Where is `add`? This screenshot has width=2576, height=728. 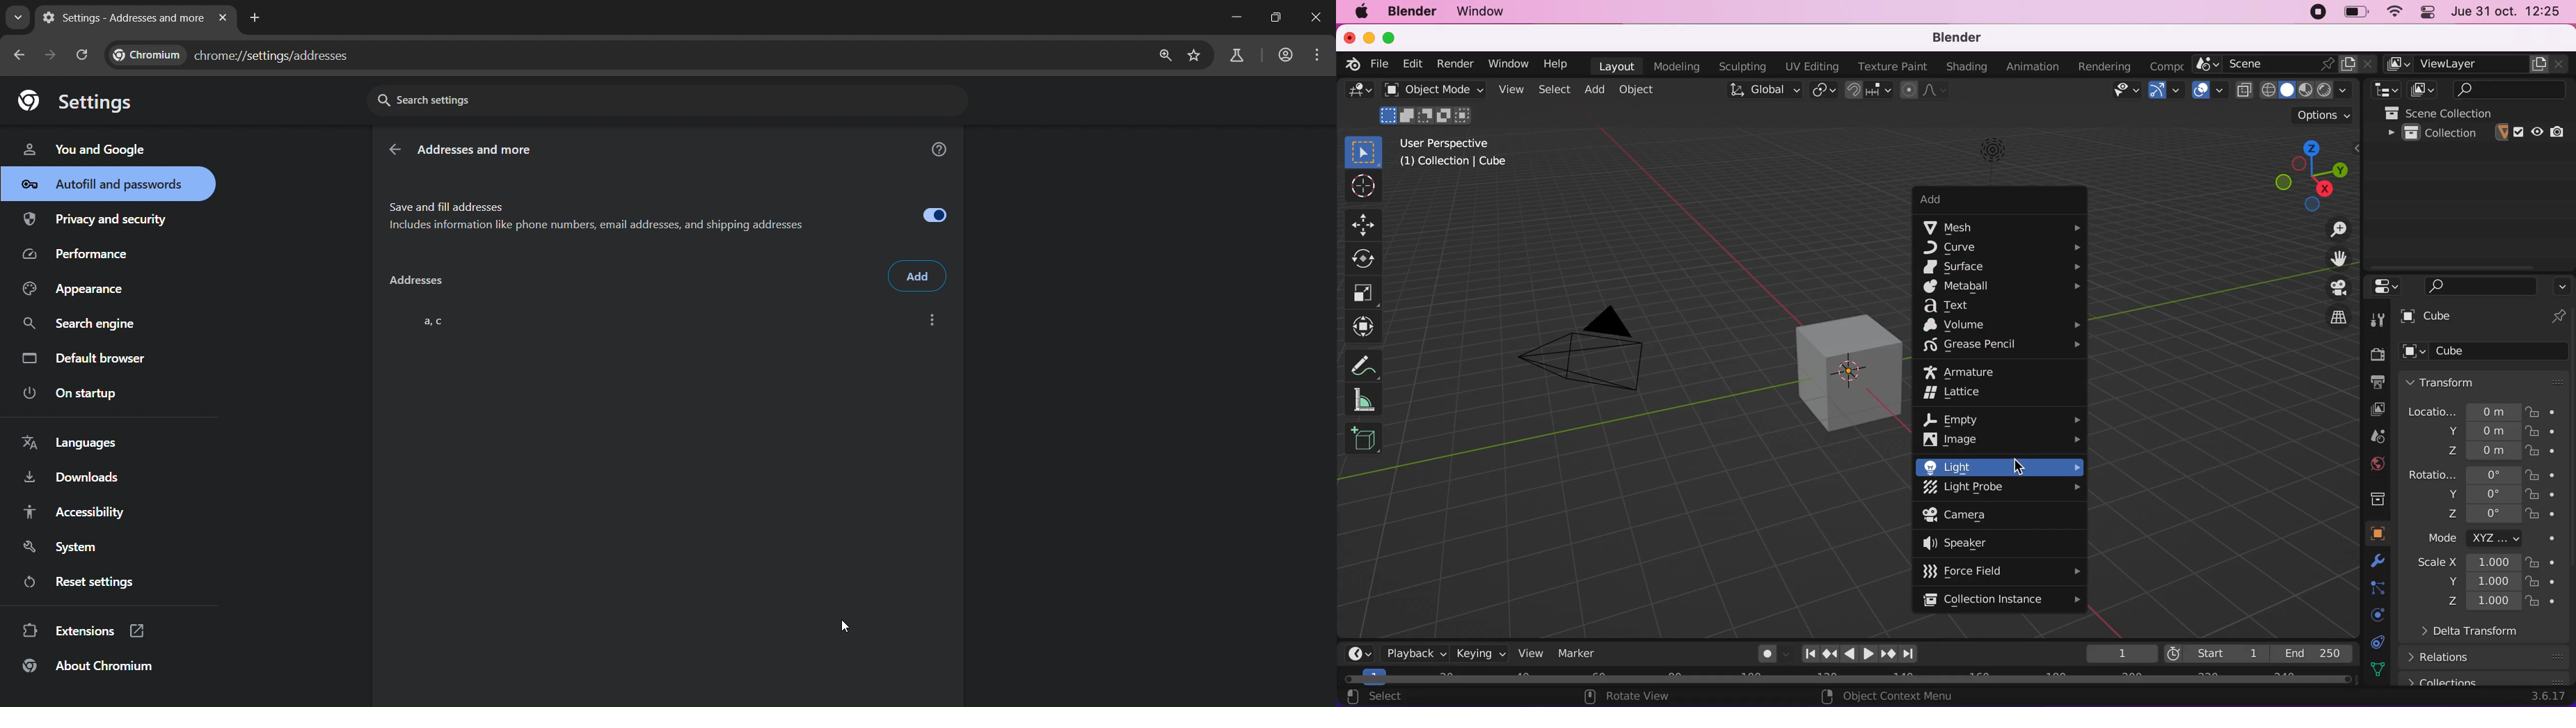
add is located at coordinates (1596, 91).